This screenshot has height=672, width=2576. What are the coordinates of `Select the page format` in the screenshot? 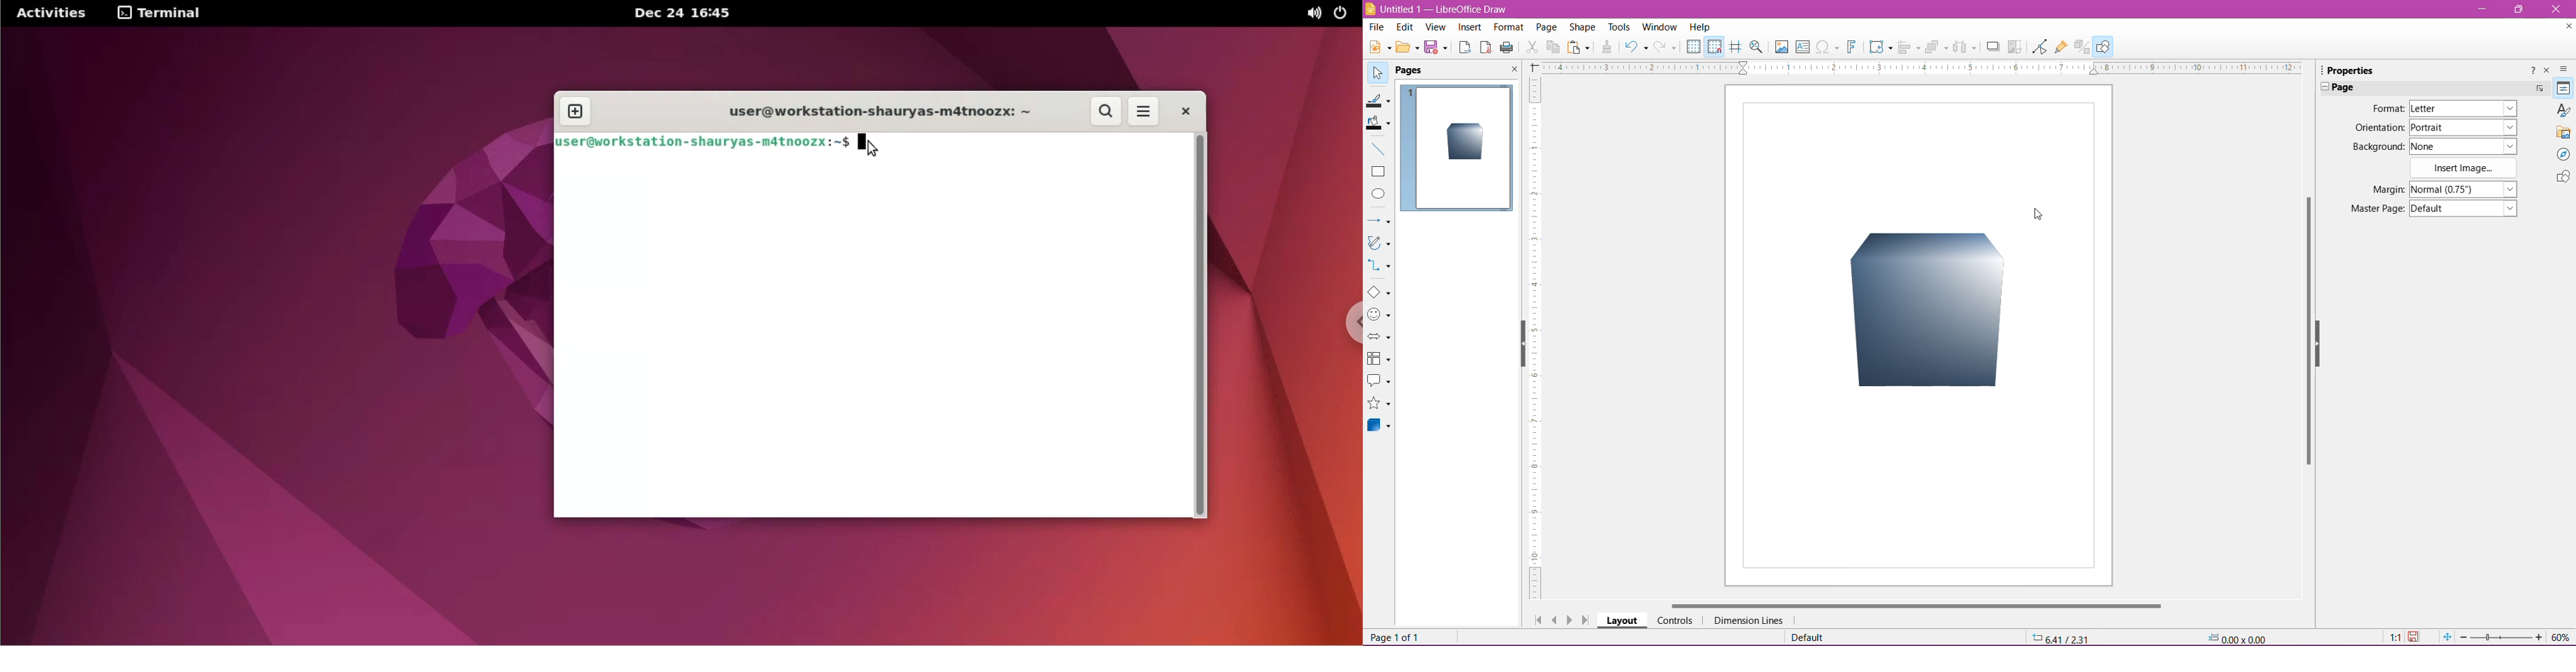 It's located at (2460, 109).